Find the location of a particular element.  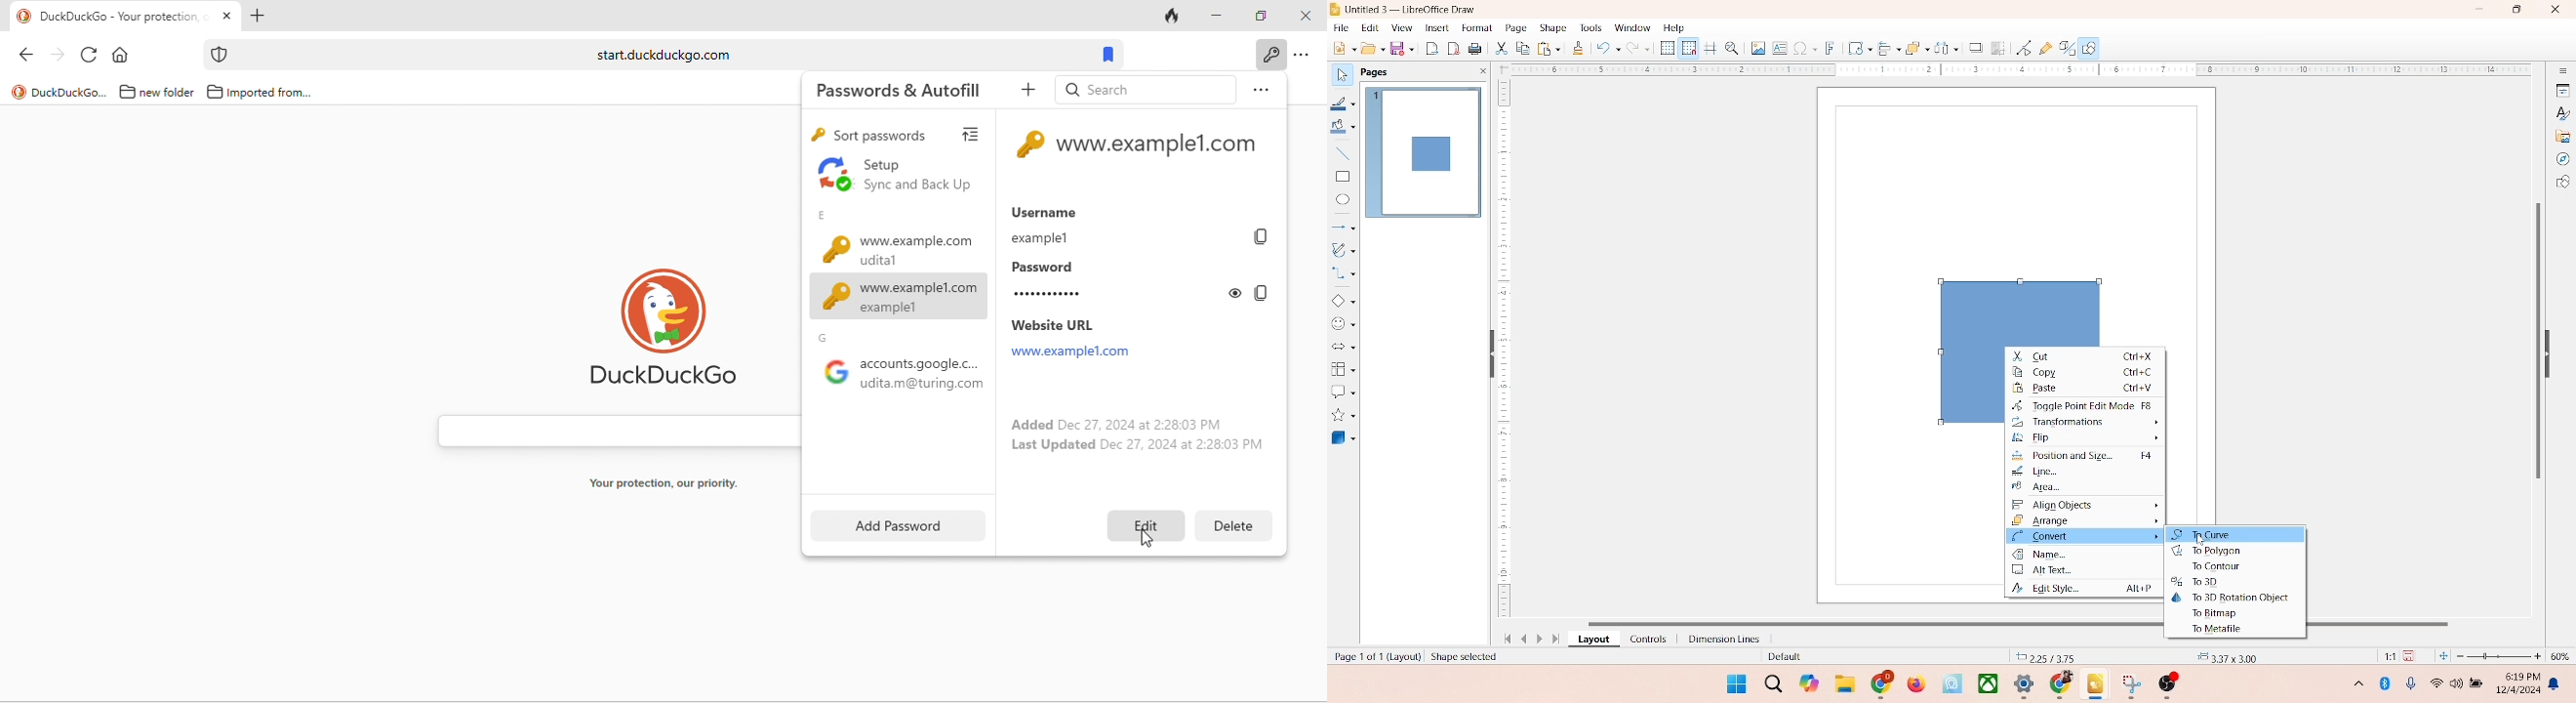

imported from is located at coordinates (271, 93).